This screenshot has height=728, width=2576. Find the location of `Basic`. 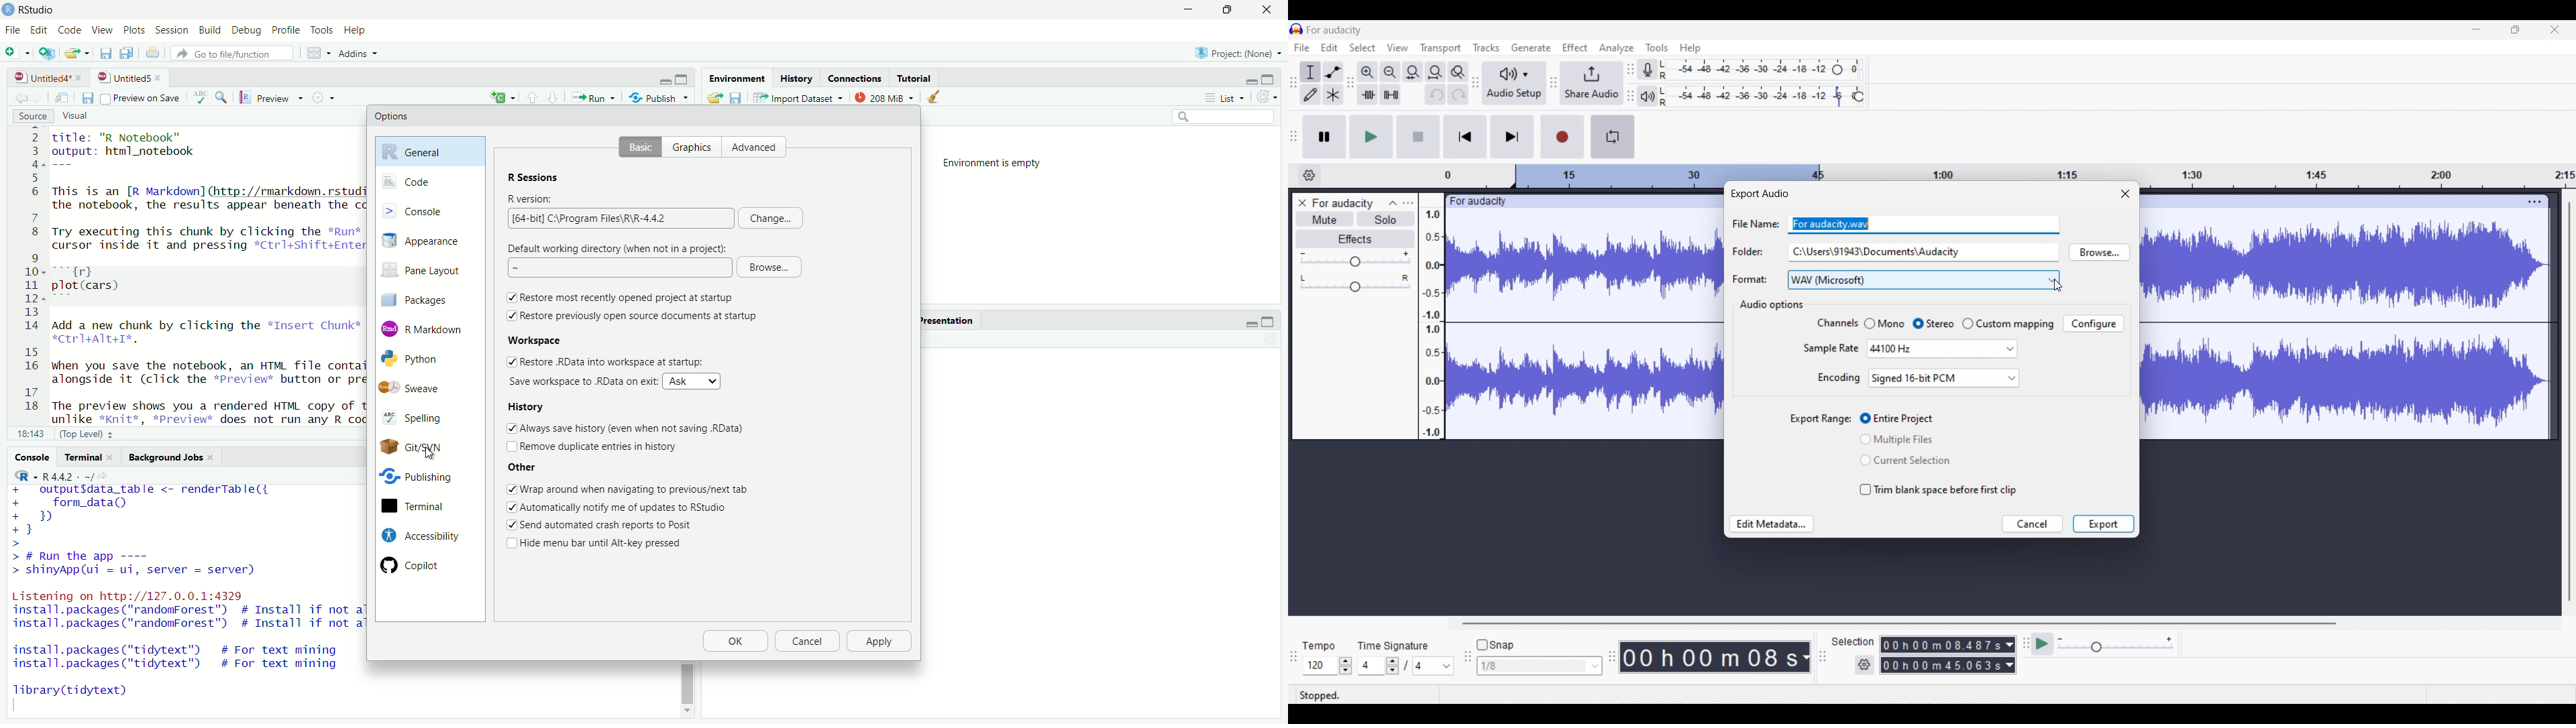

Basic is located at coordinates (640, 148).